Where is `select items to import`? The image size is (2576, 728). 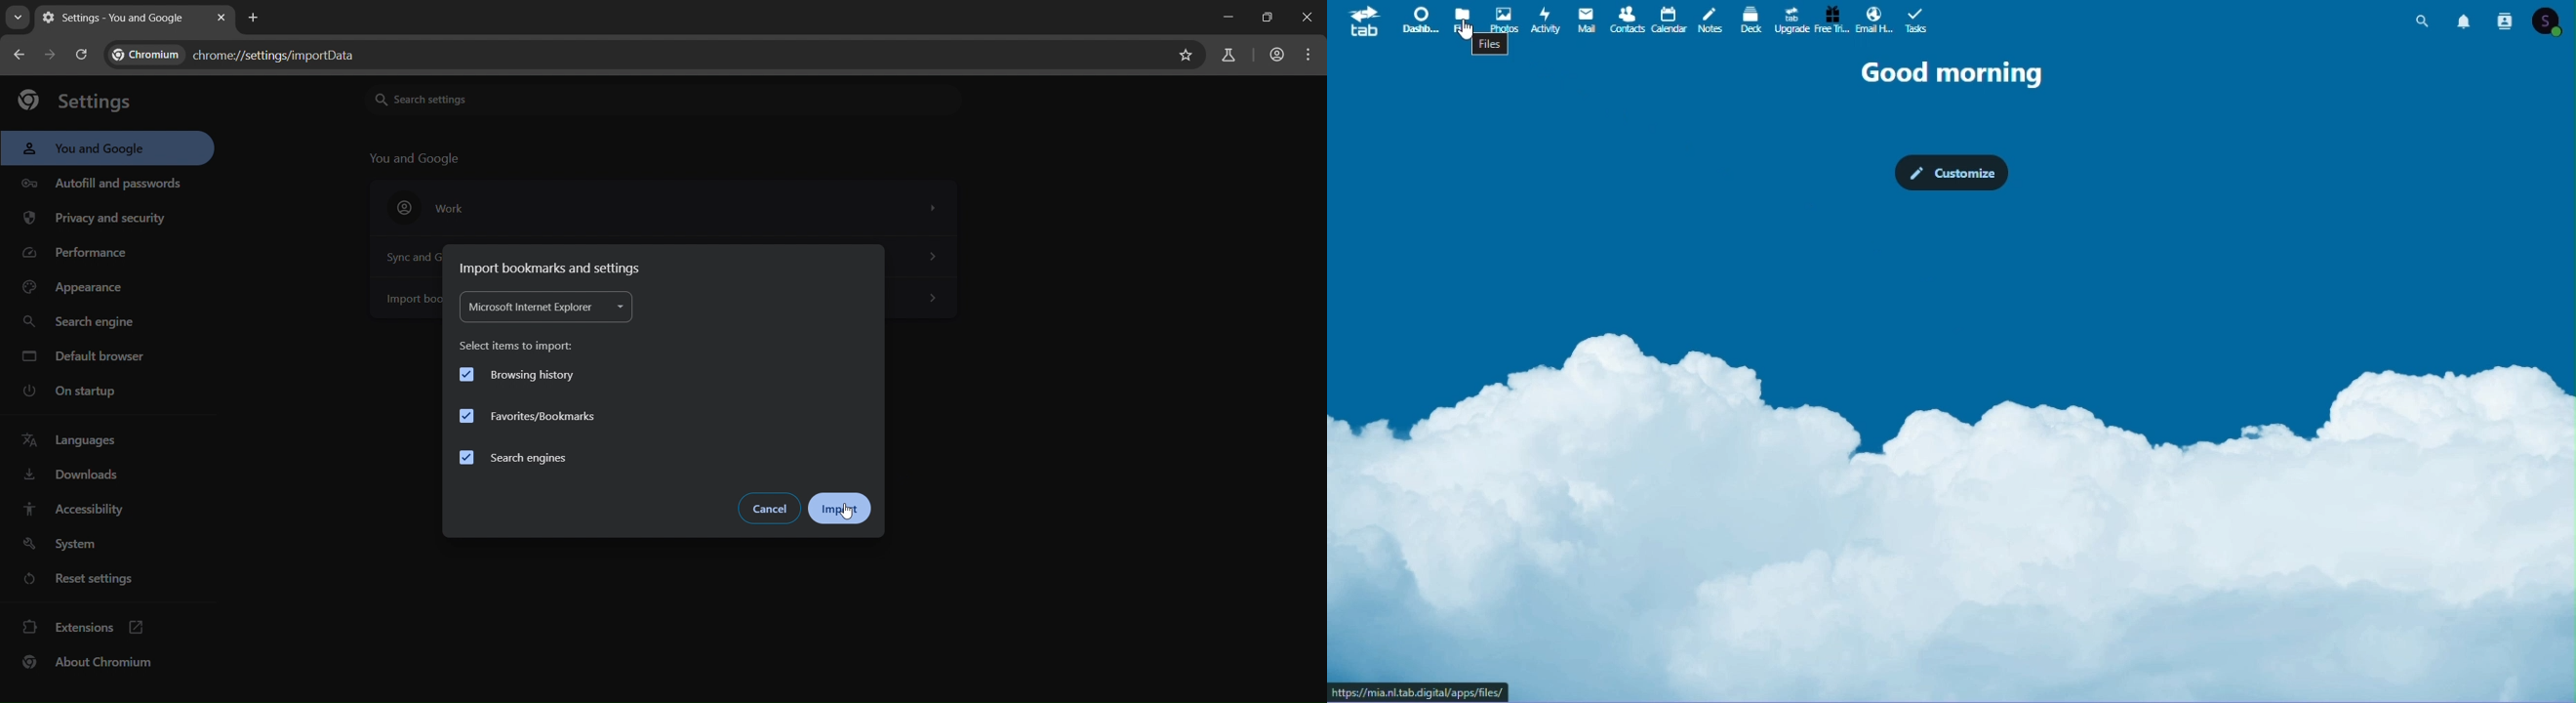 select items to import is located at coordinates (520, 343).